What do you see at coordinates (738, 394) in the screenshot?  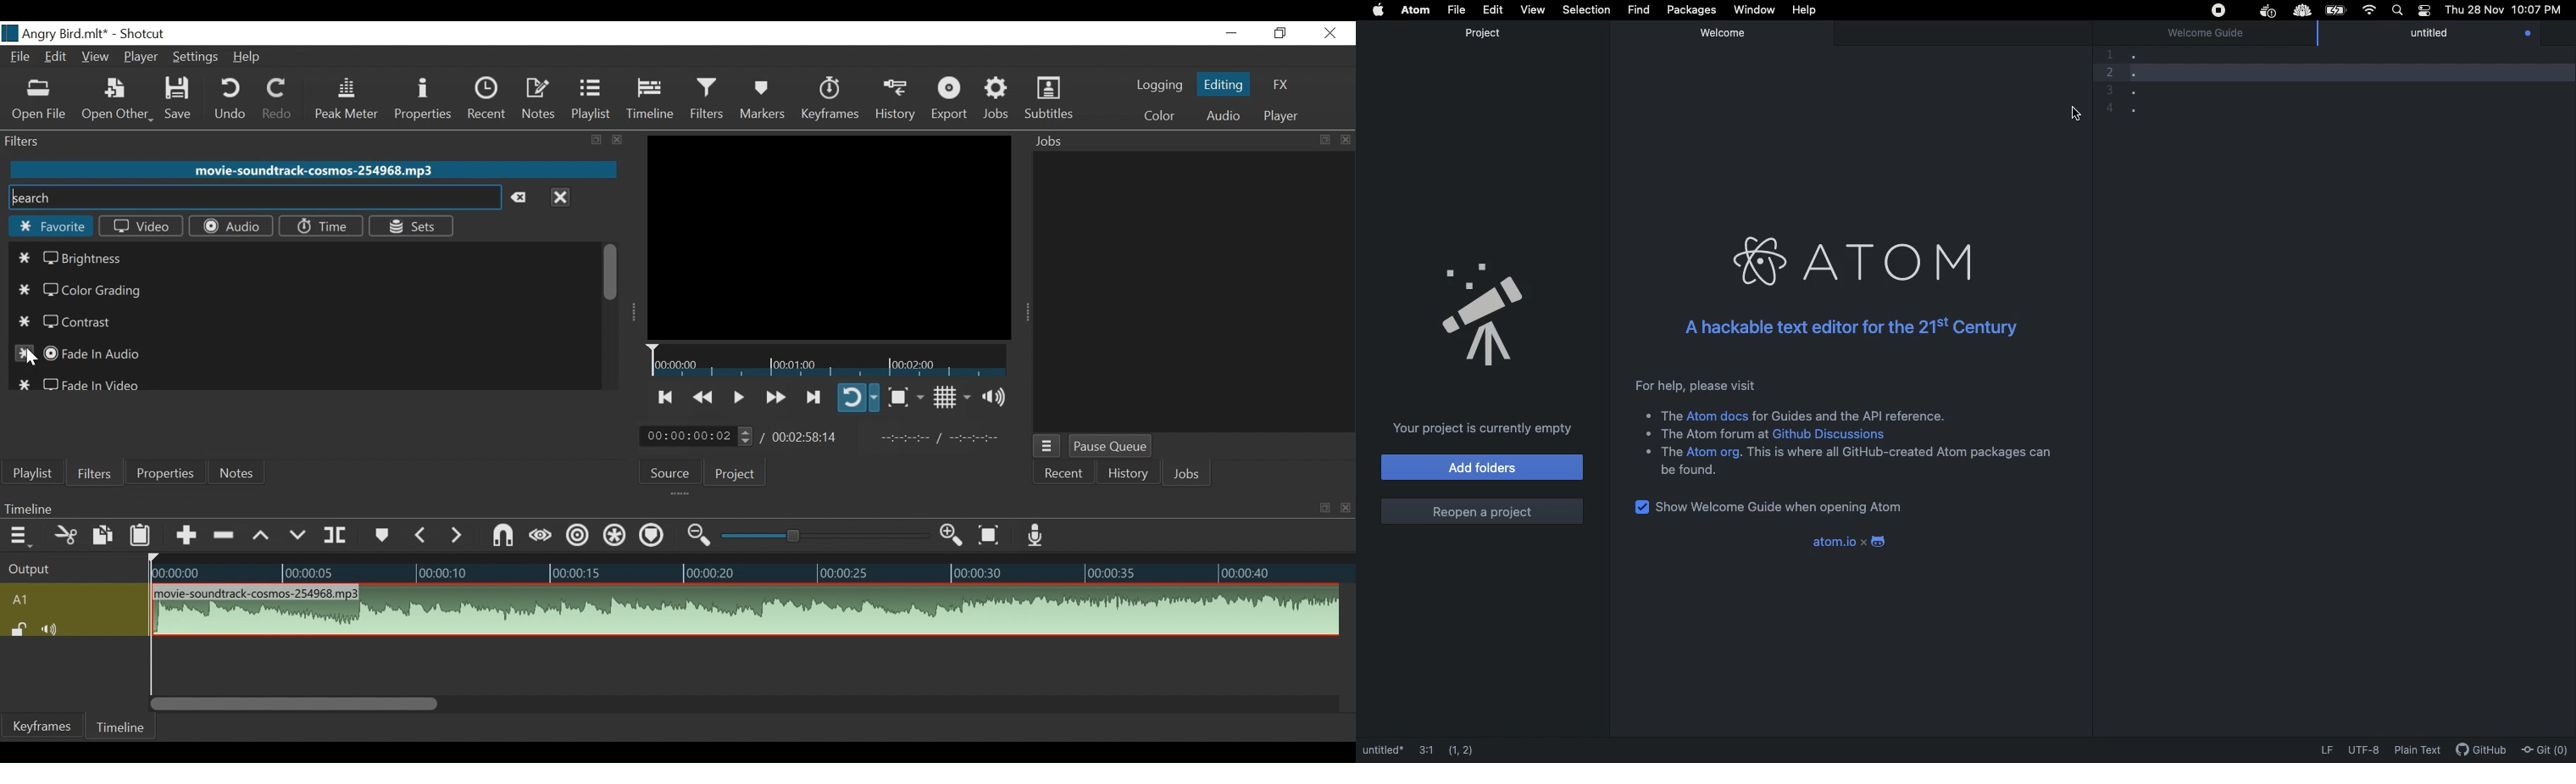 I see `Toggle play or pause (space)` at bounding box center [738, 394].